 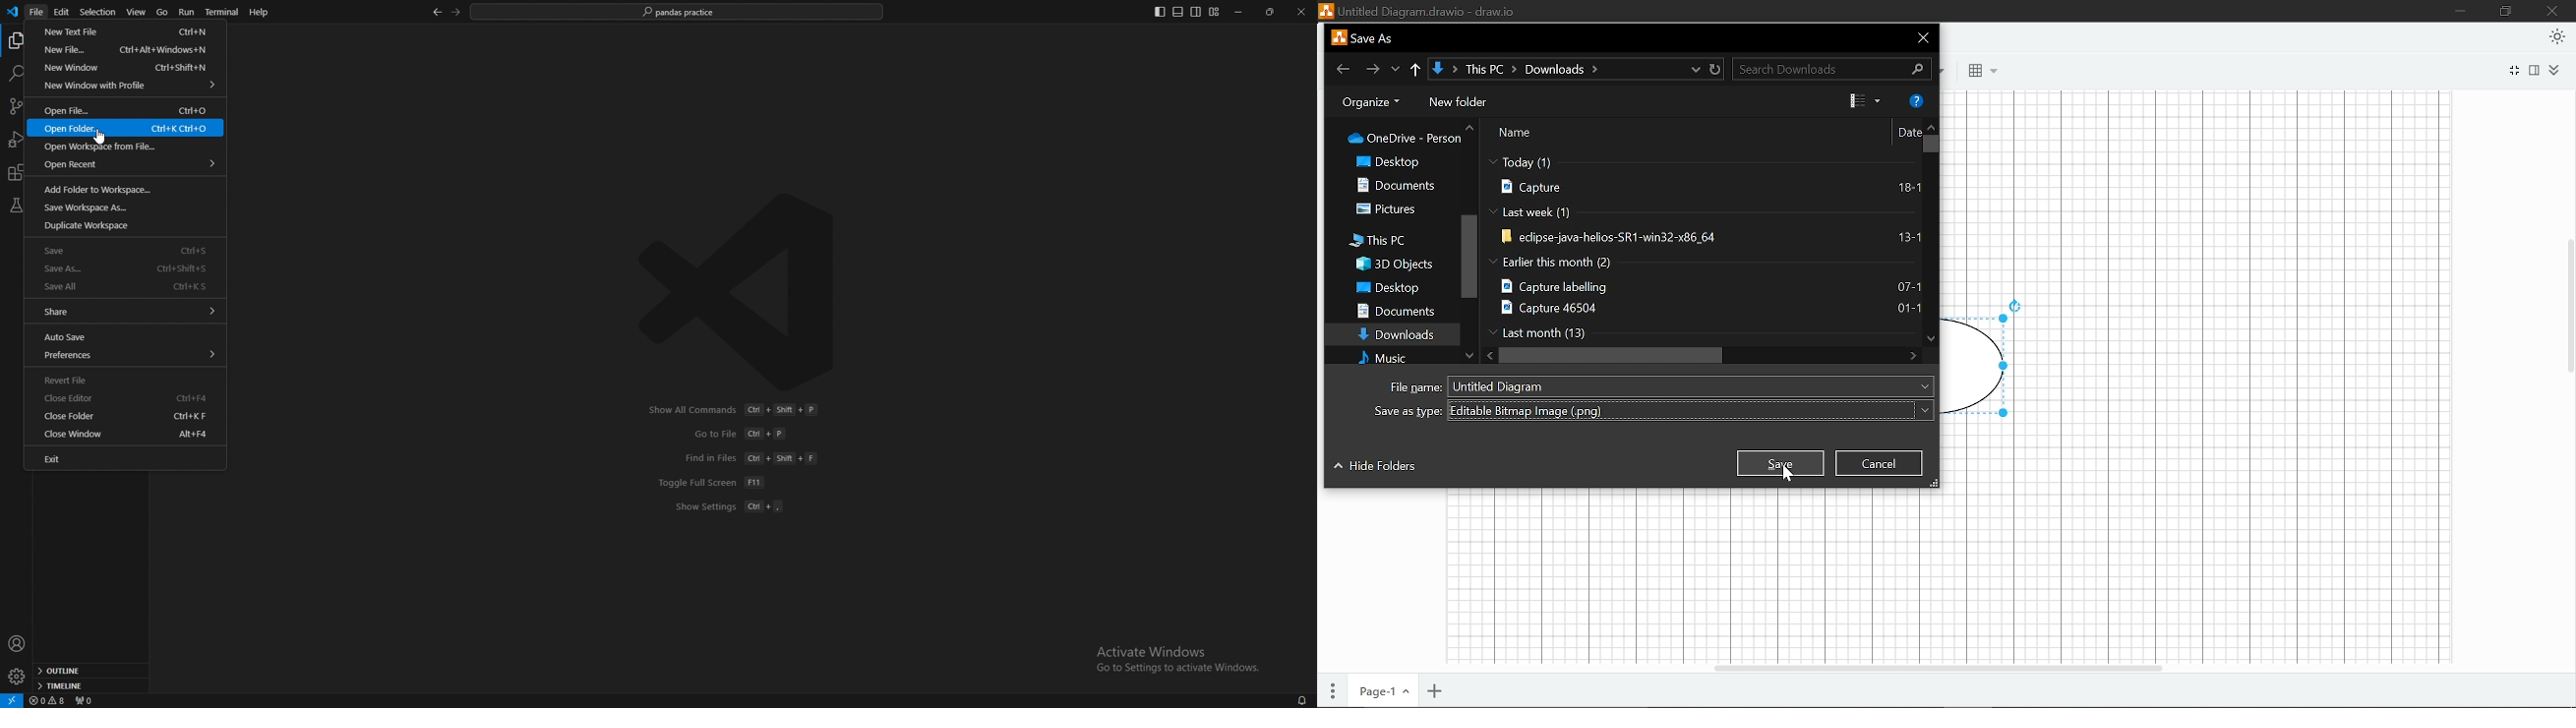 I want to click on cursor, so click(x=100, y=139).